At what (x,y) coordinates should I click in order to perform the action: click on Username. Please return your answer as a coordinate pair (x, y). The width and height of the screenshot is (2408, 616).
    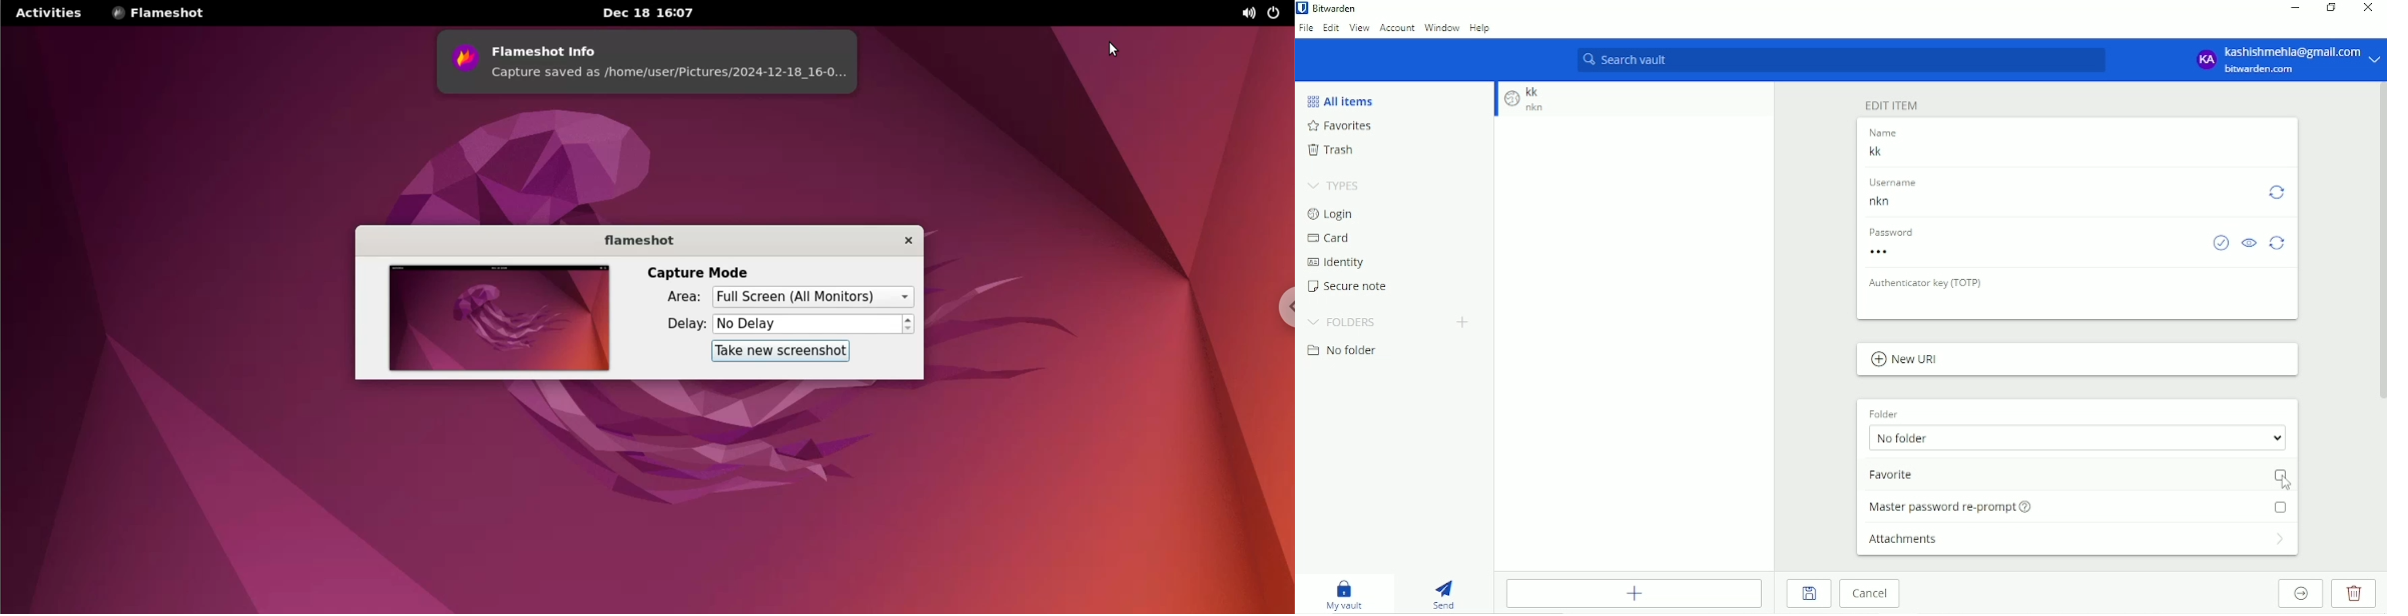
    Looking at the image, I should click on (1899, 203).